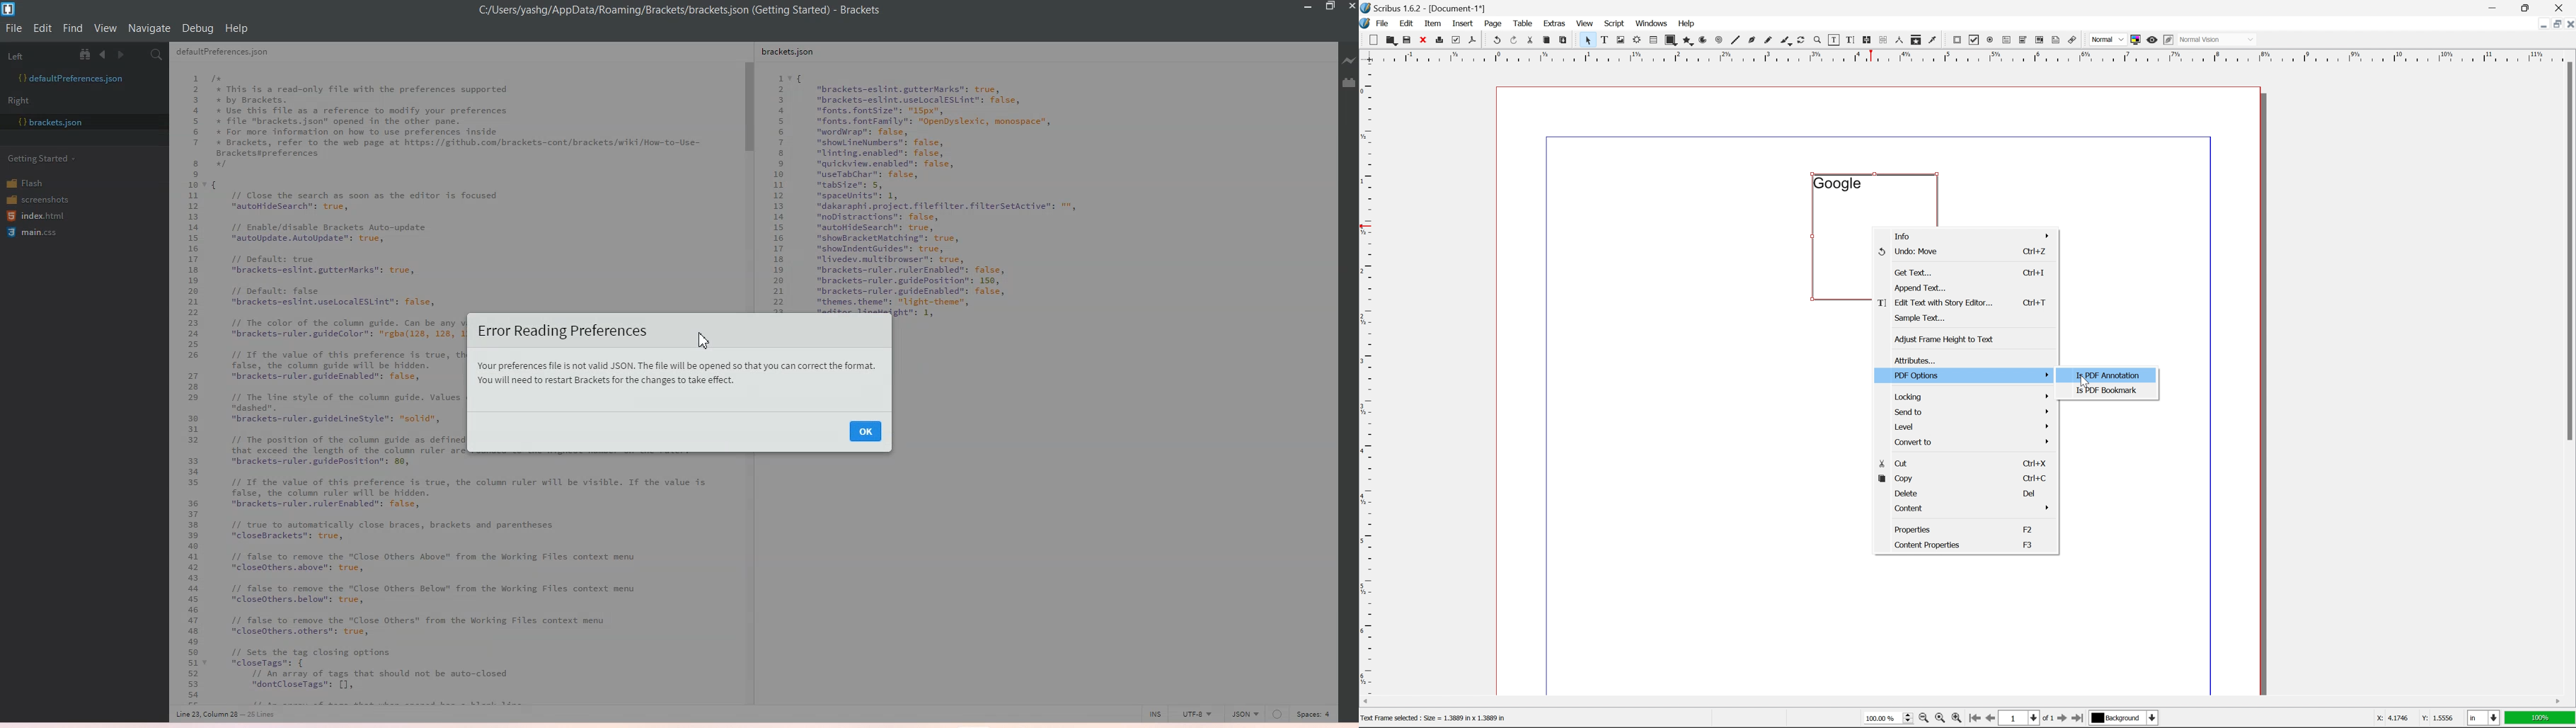 This screenshot has width=2576, height=728. Describe the element at coordinates (2568, 23) in the screenshot. I see `close` at that location.